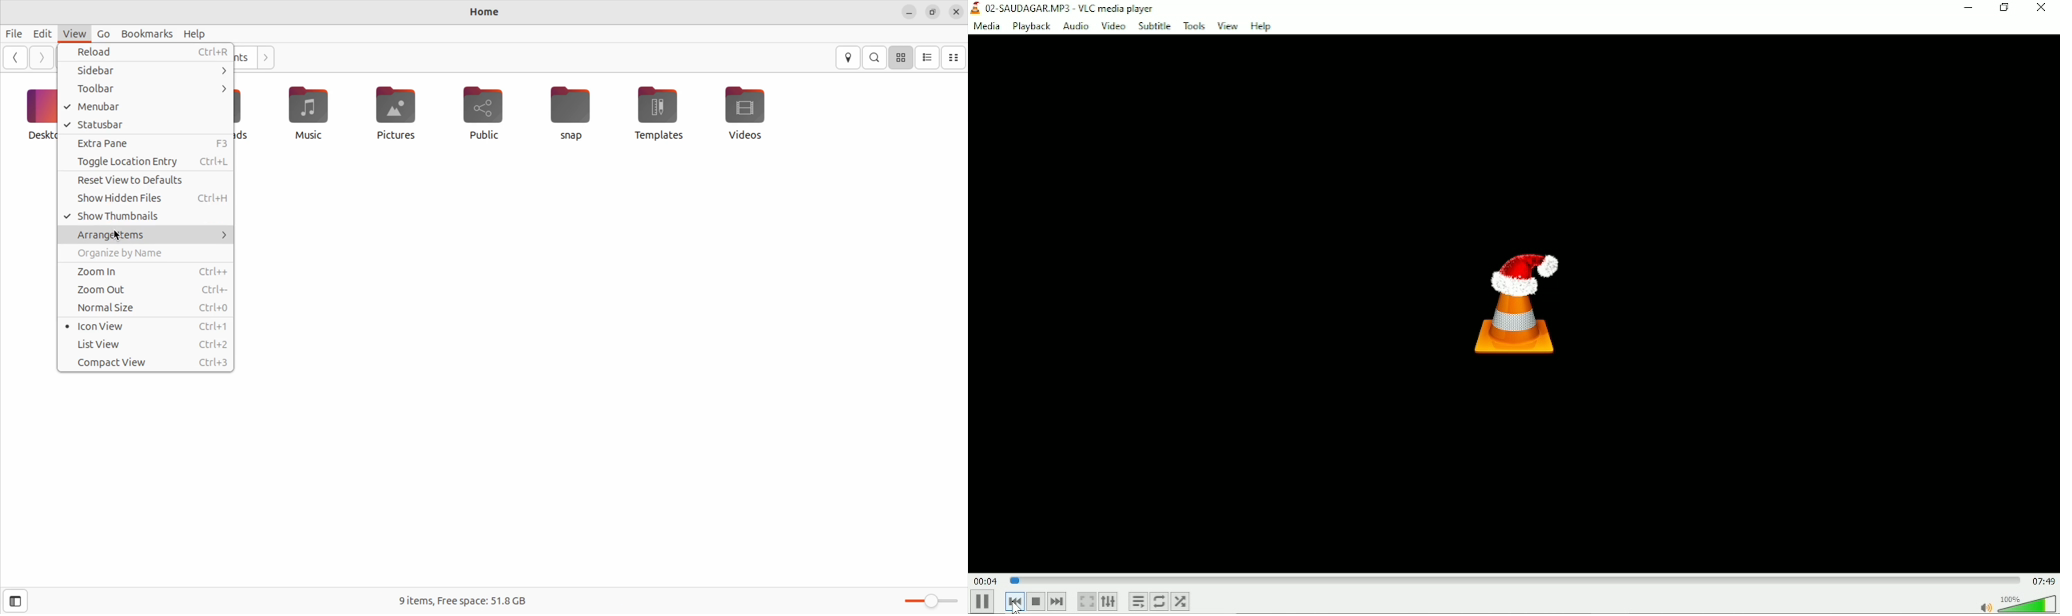 Image resolution: width=2072 pixels, height=616 pixels. What do you see at coordinates (983, 603) in the screenshot?
I see `Pause` at bounding box center [983, 603].